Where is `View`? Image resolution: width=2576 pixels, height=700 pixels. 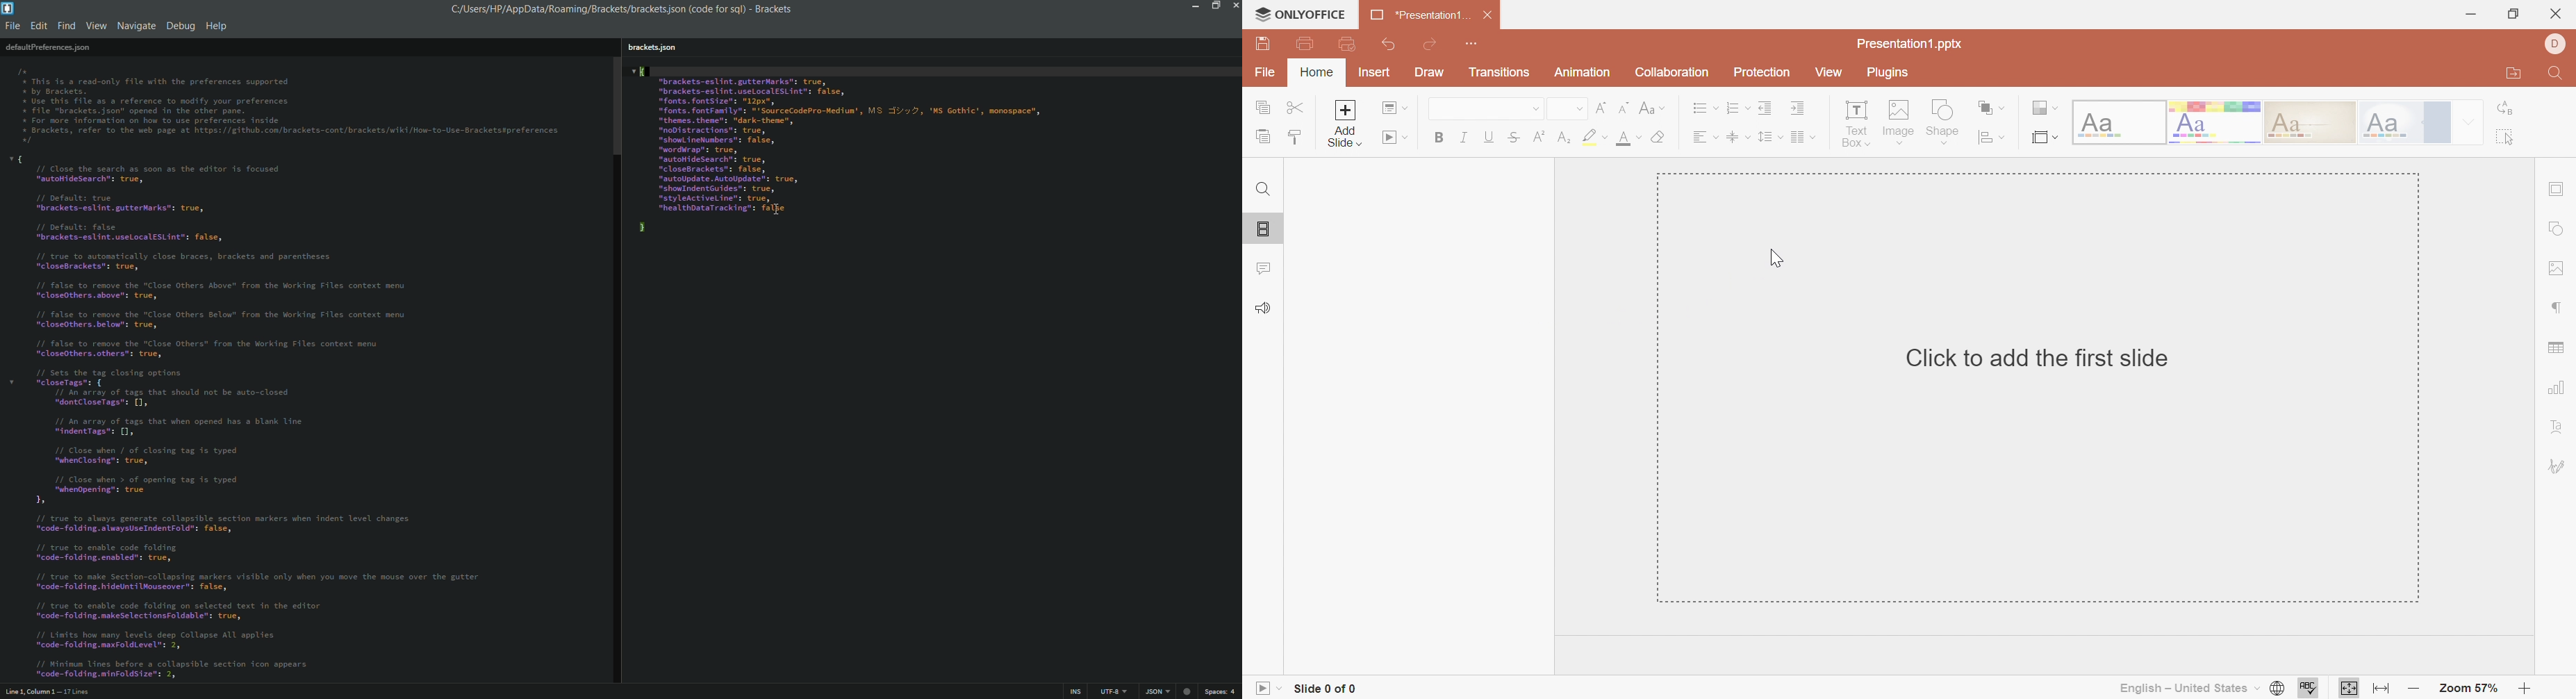
View is located at coordinates (1830, 72).